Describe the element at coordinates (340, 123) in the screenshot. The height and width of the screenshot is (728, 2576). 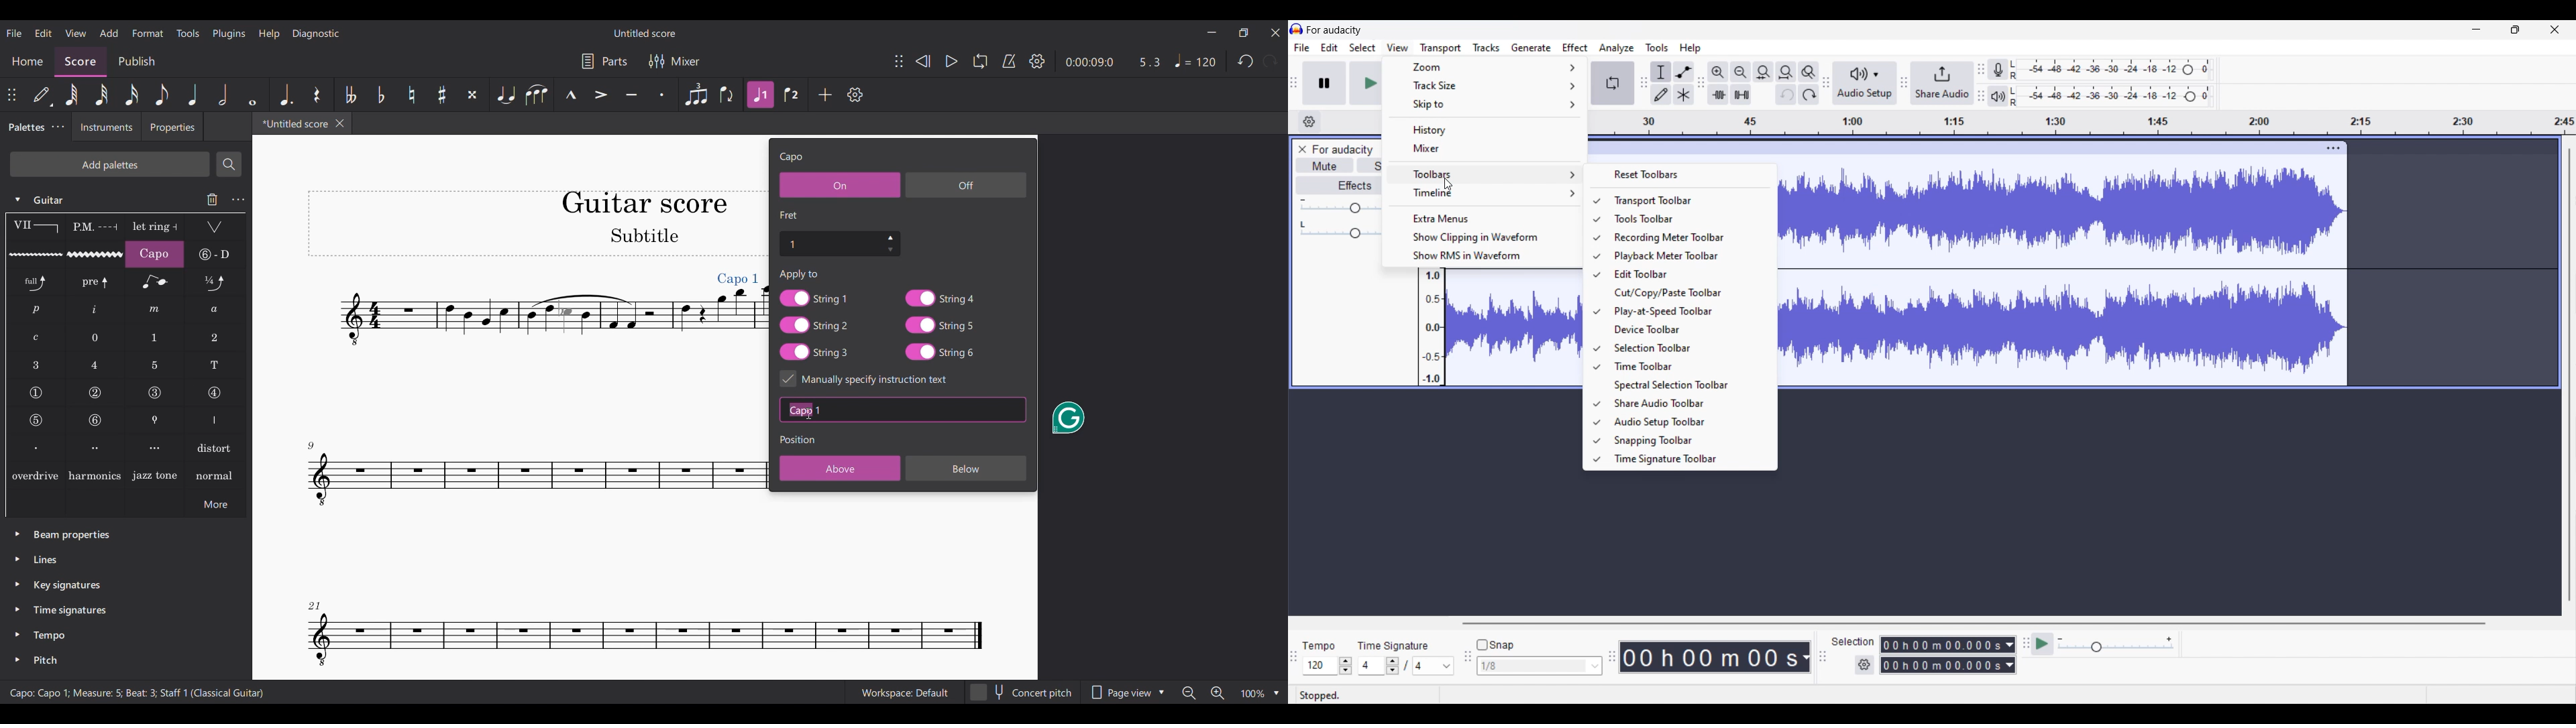
I see `Close tab` at that location.